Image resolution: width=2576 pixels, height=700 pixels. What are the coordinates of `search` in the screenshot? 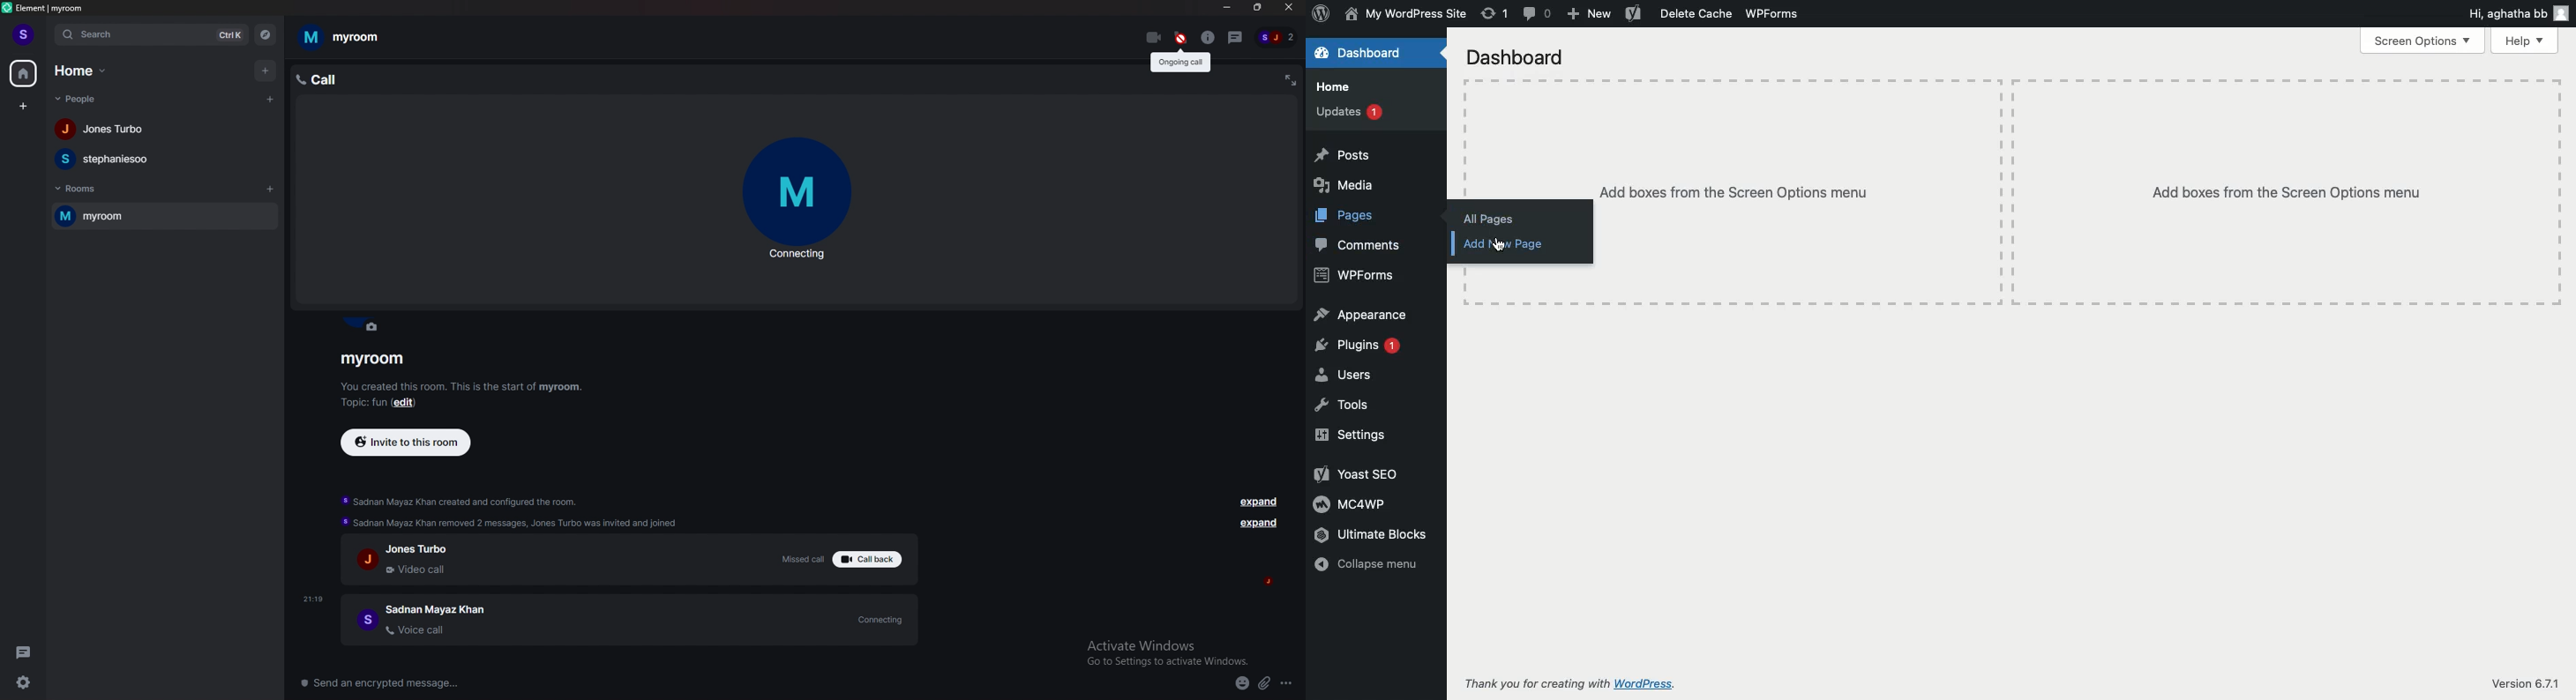 It's located at (108, 35).